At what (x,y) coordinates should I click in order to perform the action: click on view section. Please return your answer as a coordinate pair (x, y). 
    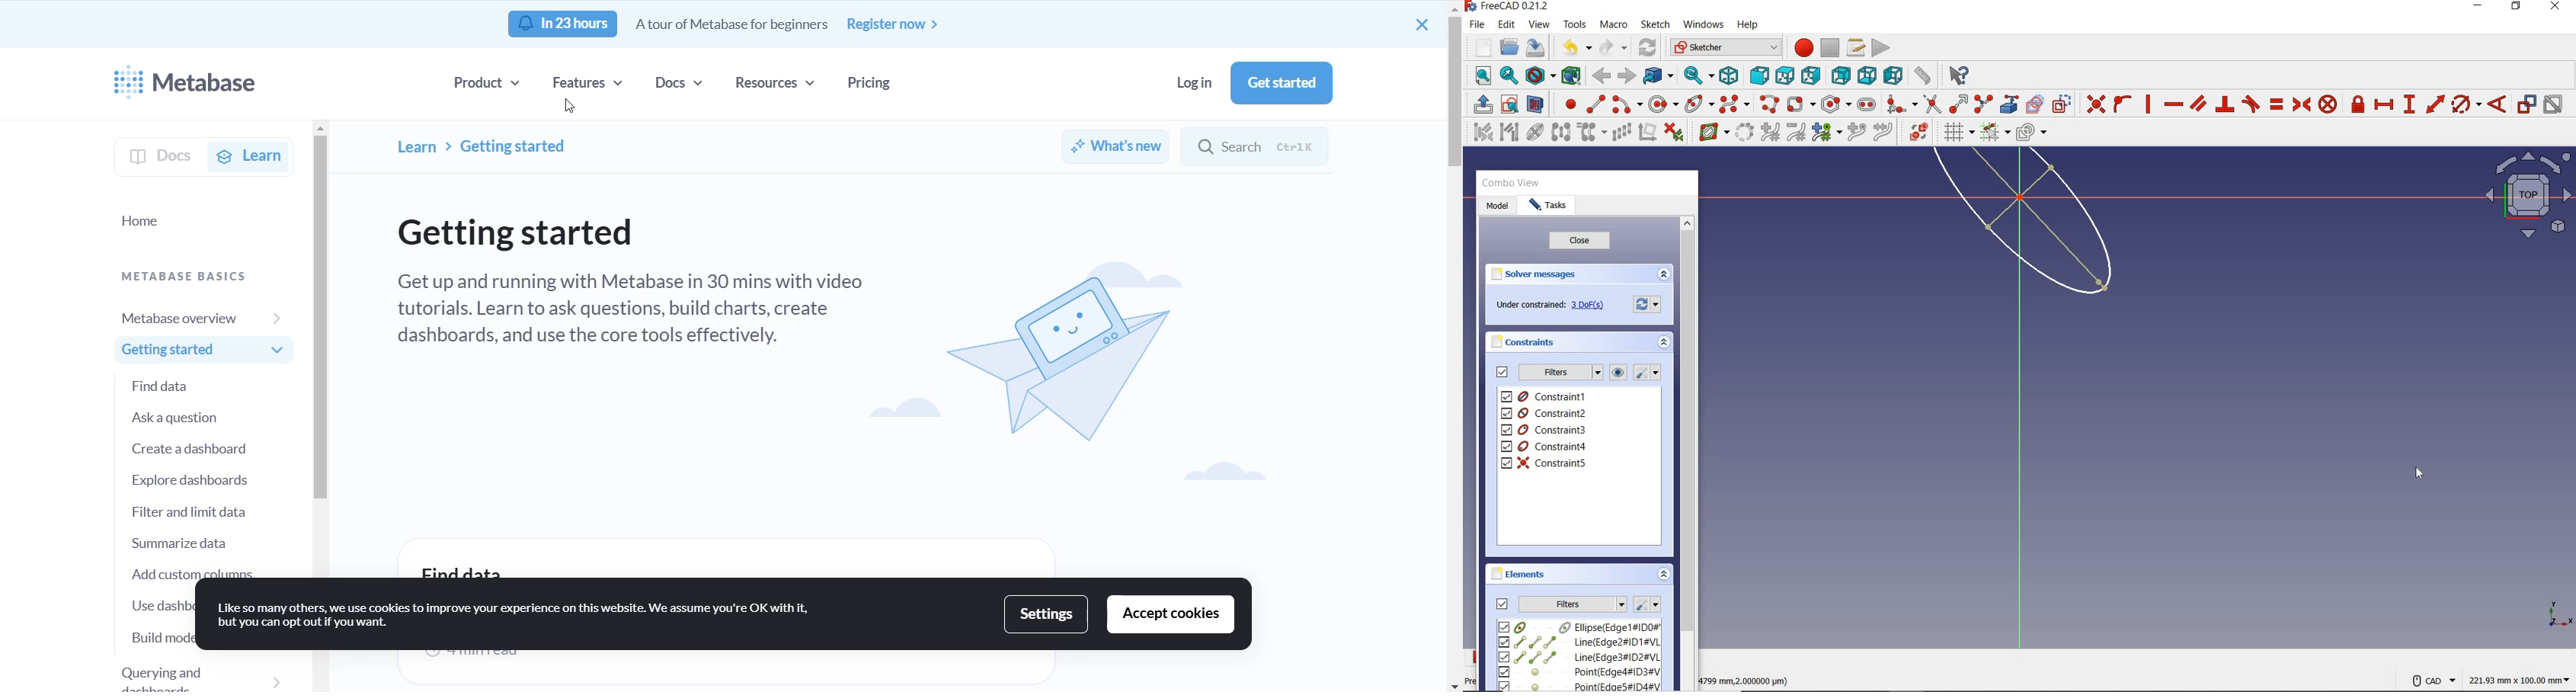
    Looking at the image, I should click on (1538, 104).